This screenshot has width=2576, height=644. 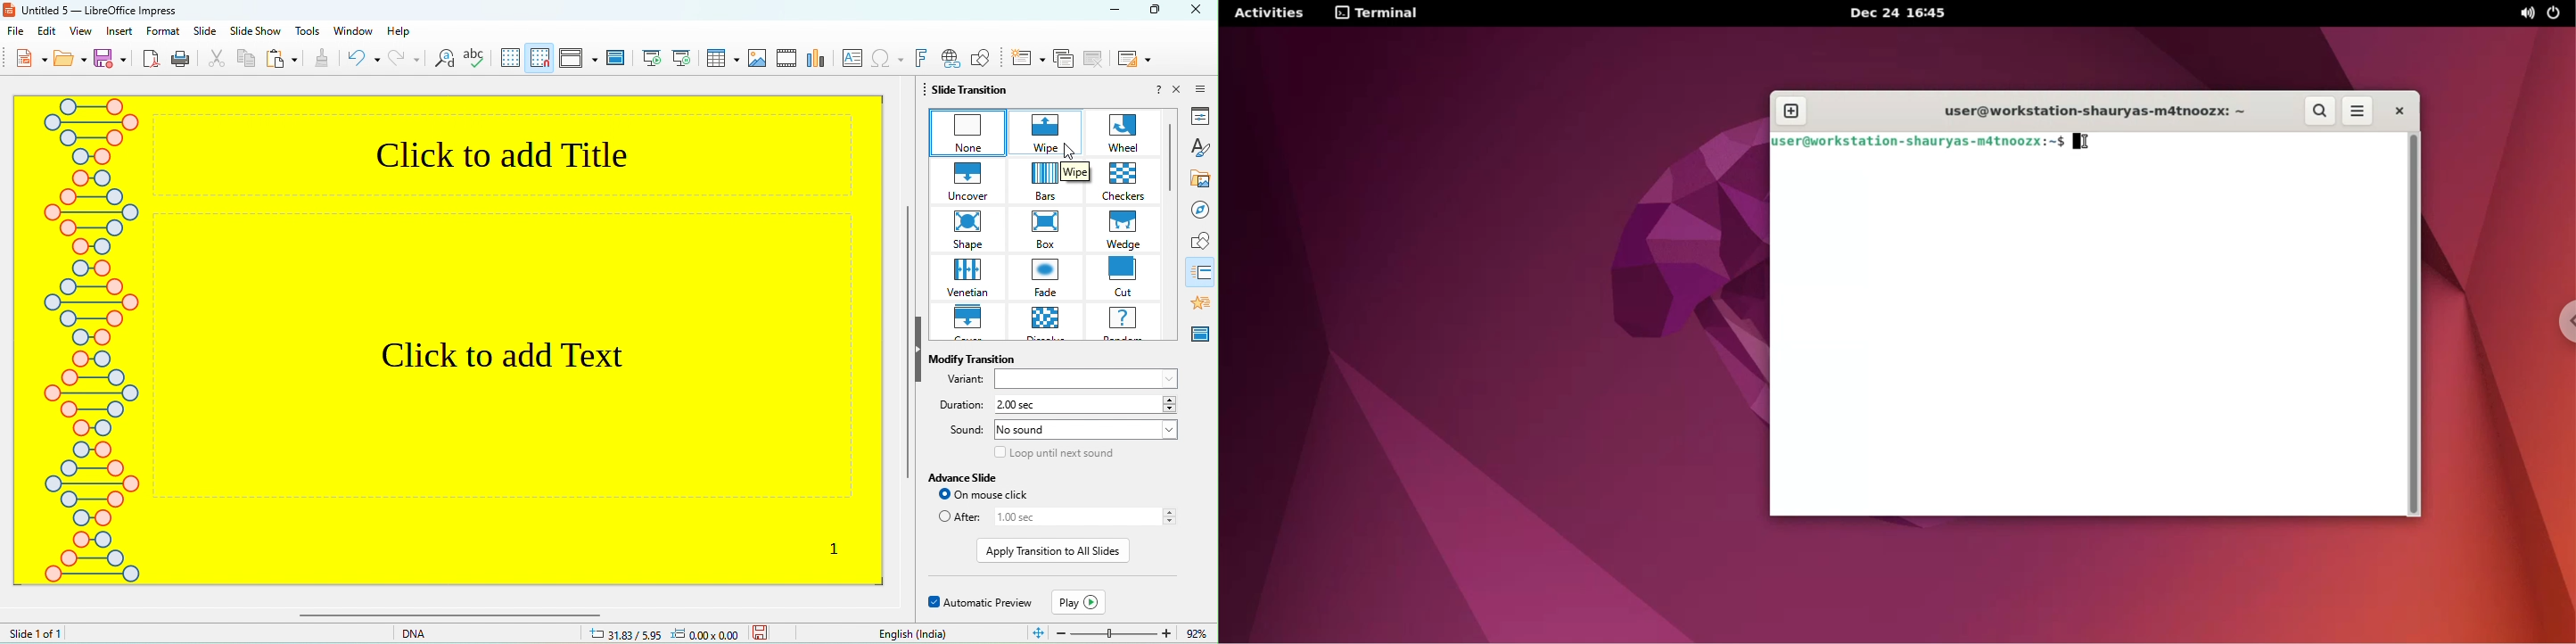 I want to click on maximize, so click(x=1159, y=9).